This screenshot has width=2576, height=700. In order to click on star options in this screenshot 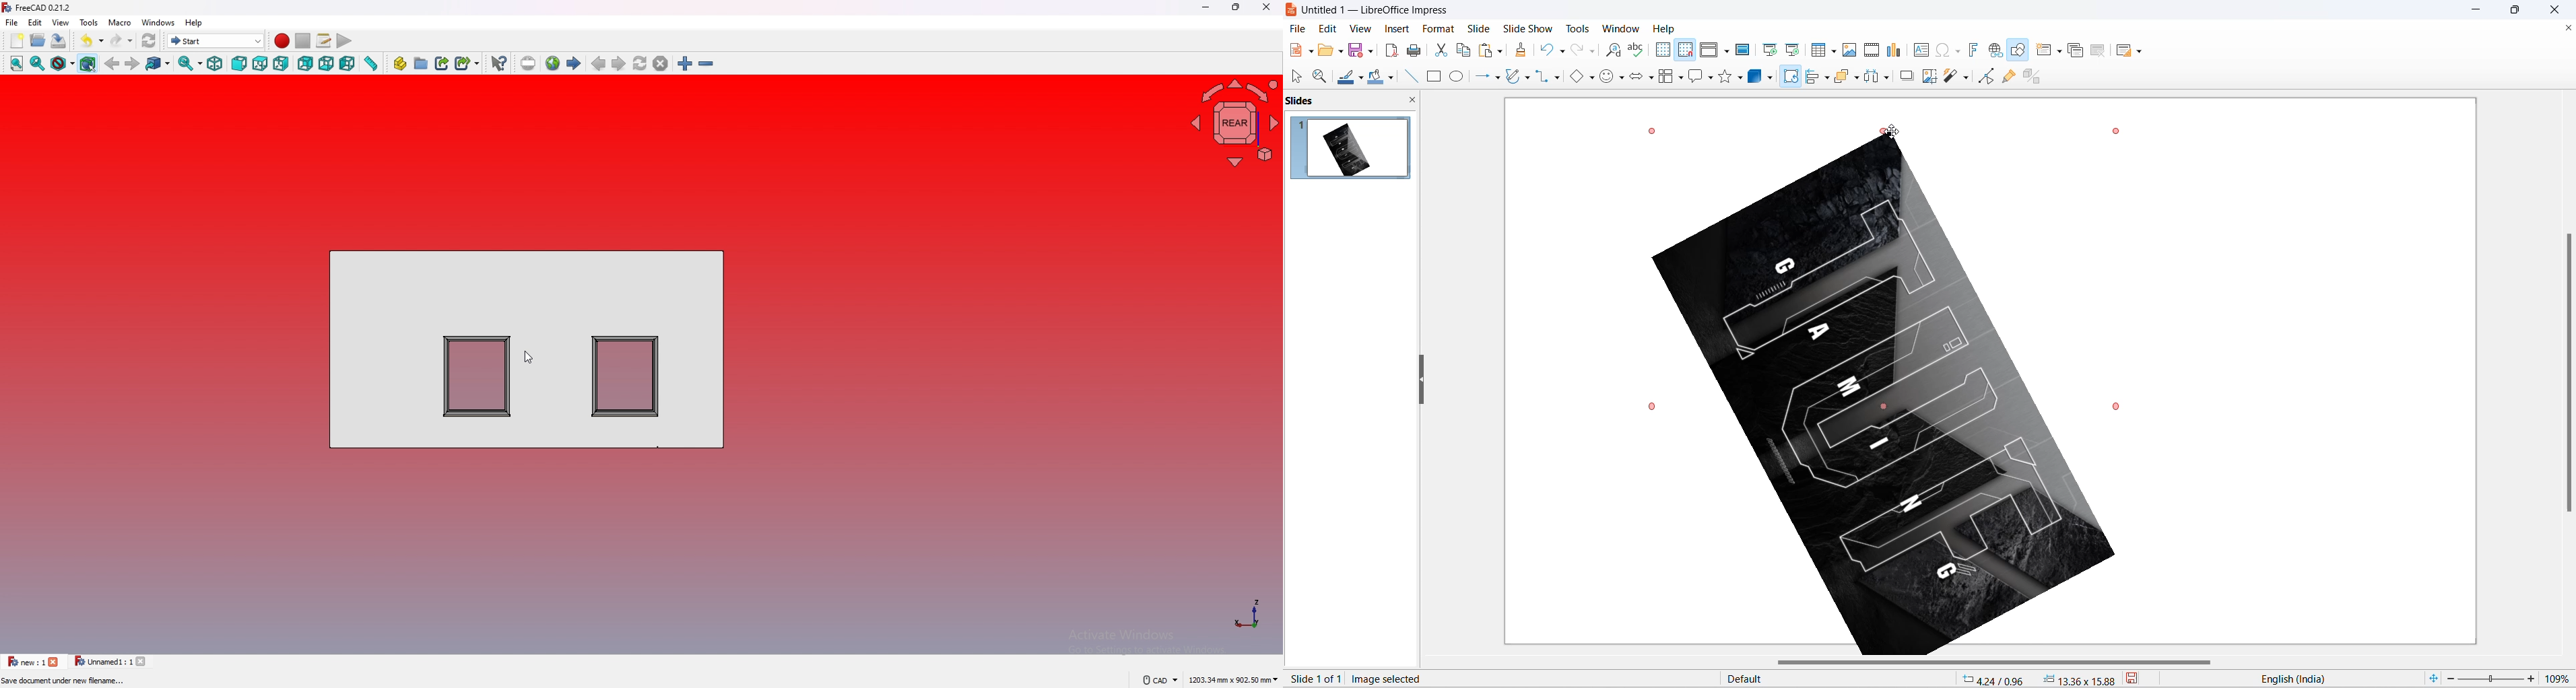, I will do `click(1742, 77)`.